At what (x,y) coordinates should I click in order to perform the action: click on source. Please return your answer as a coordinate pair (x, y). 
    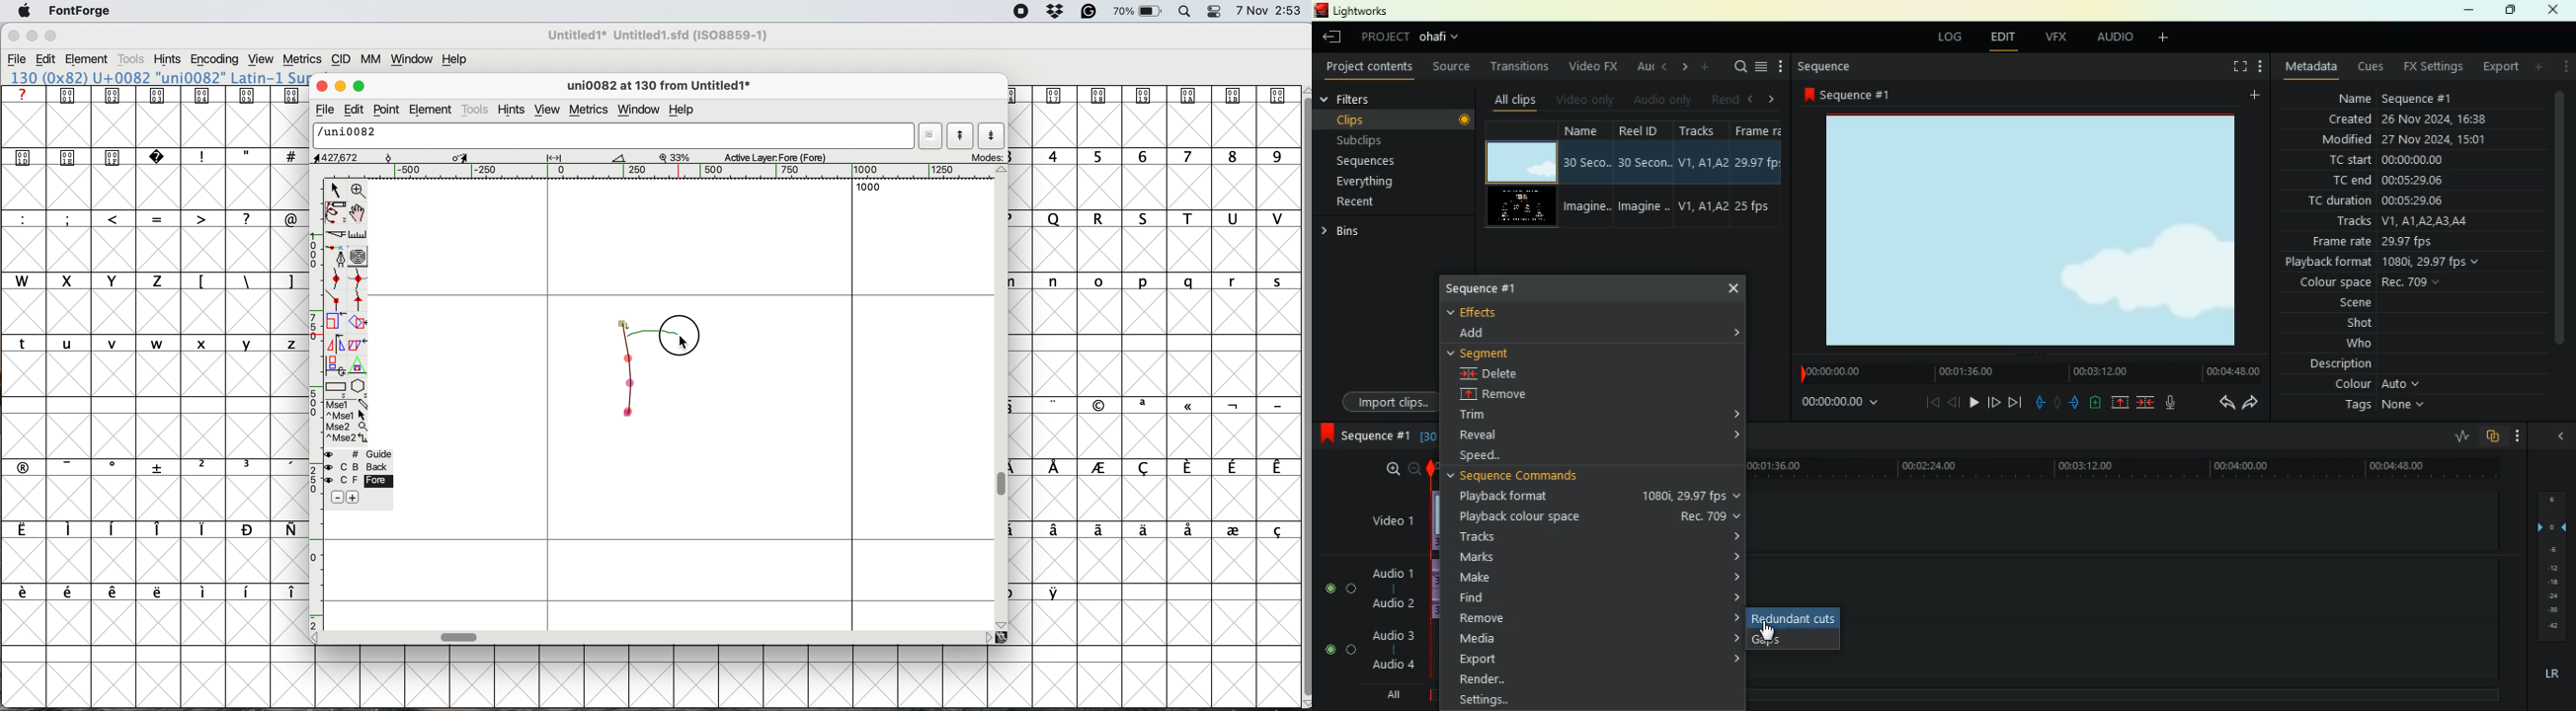
    Looking at the image, I should click on (1454, 66).